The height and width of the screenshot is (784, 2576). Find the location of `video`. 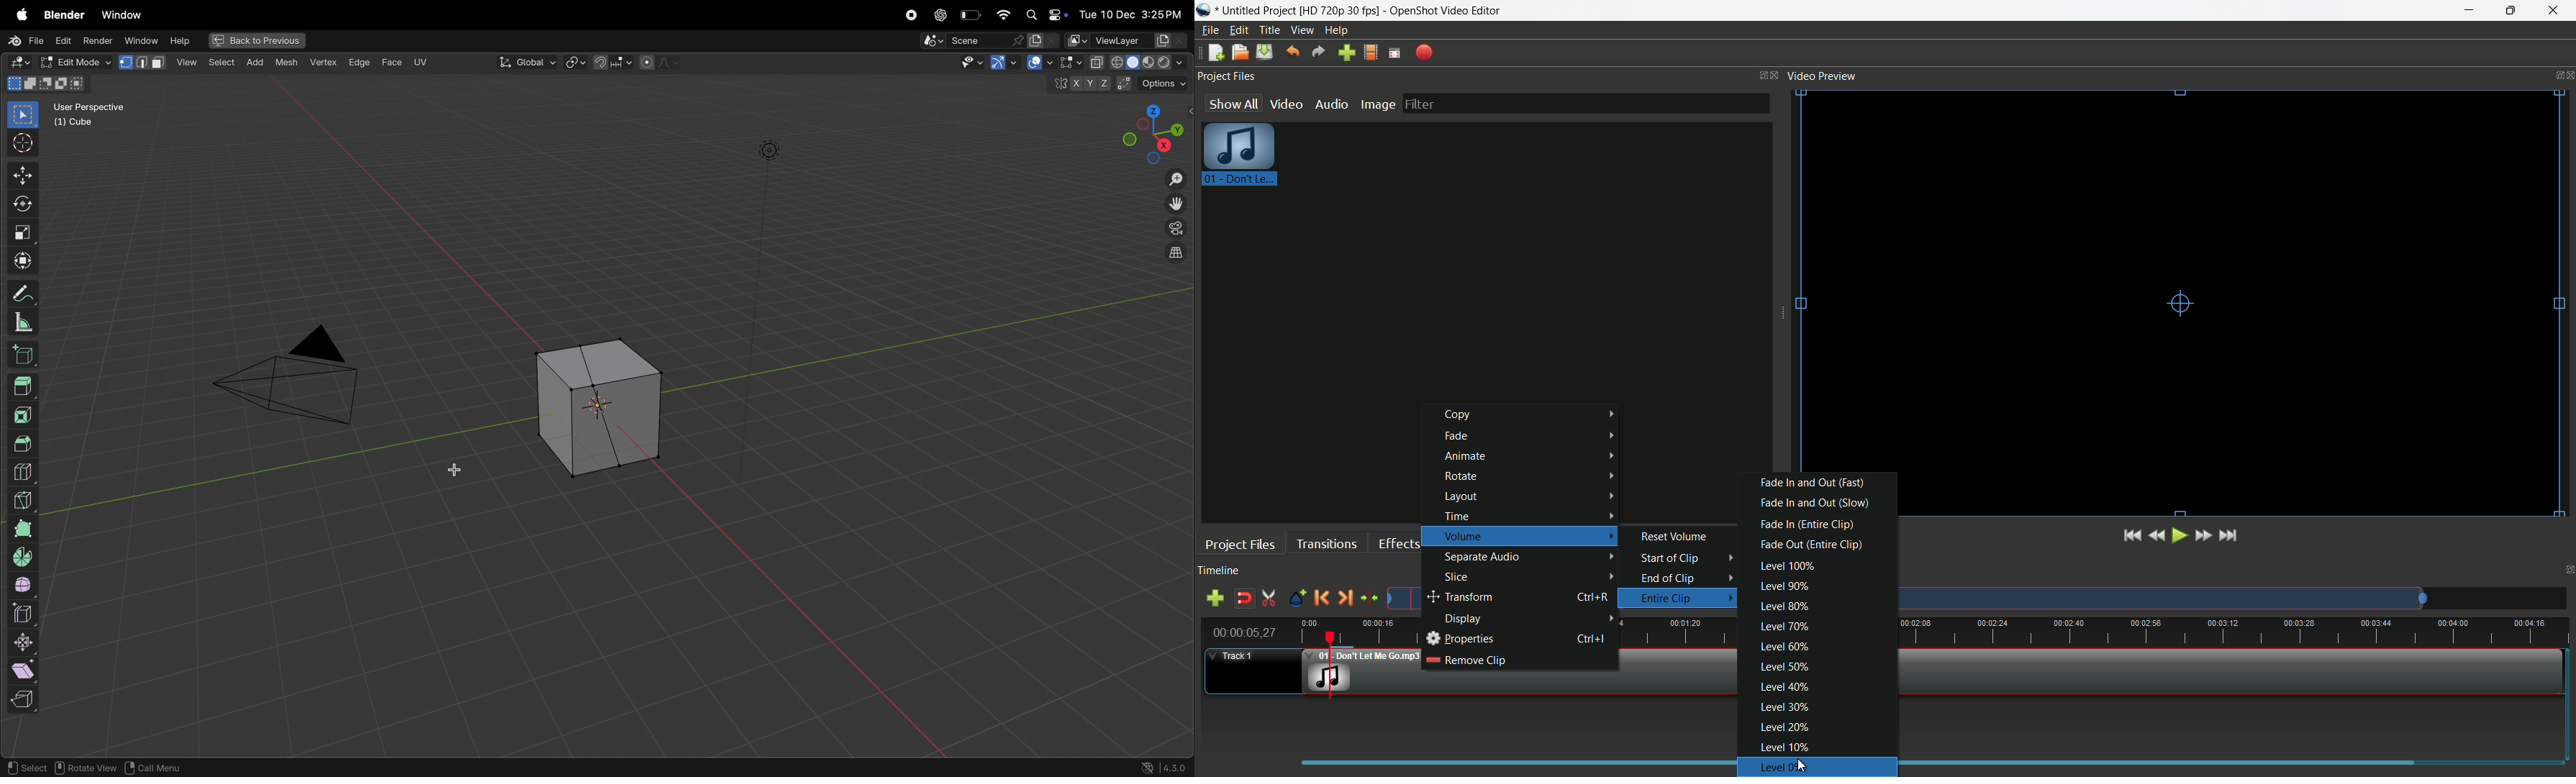

video is located at coordinates (1286, 104).